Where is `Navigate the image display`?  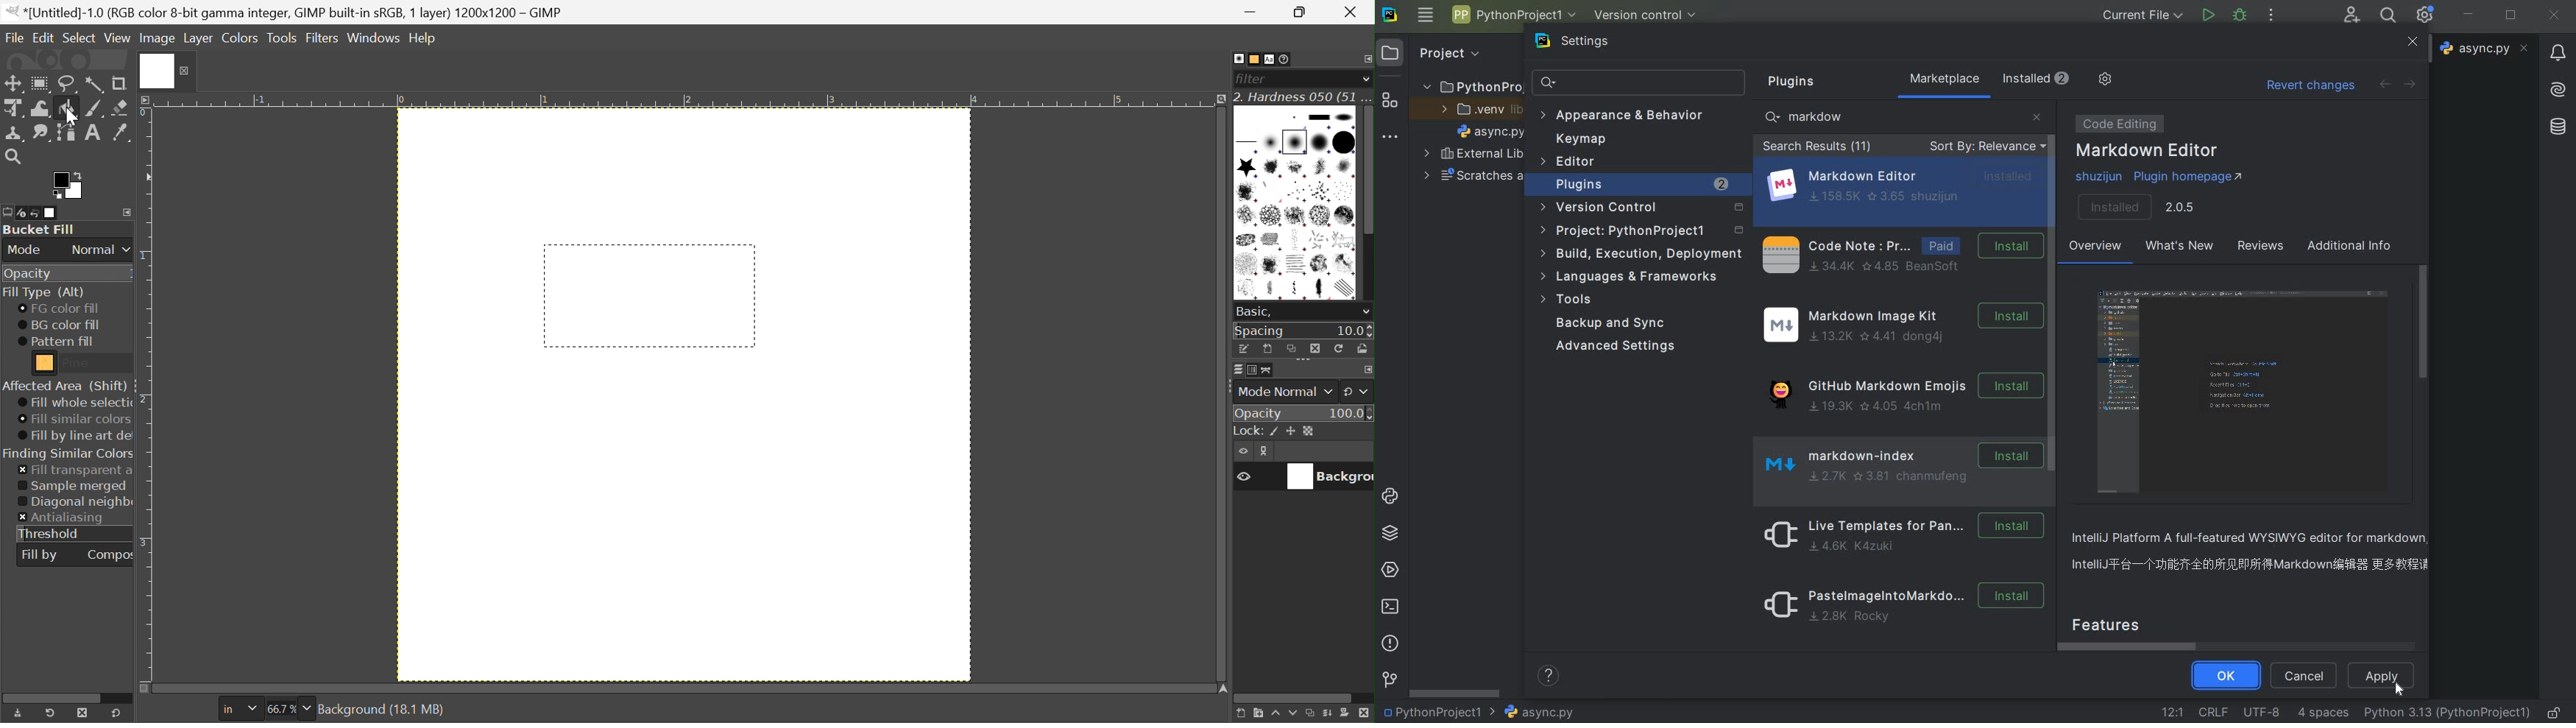 Navigate the image display is located at coordinates (1224, 689).